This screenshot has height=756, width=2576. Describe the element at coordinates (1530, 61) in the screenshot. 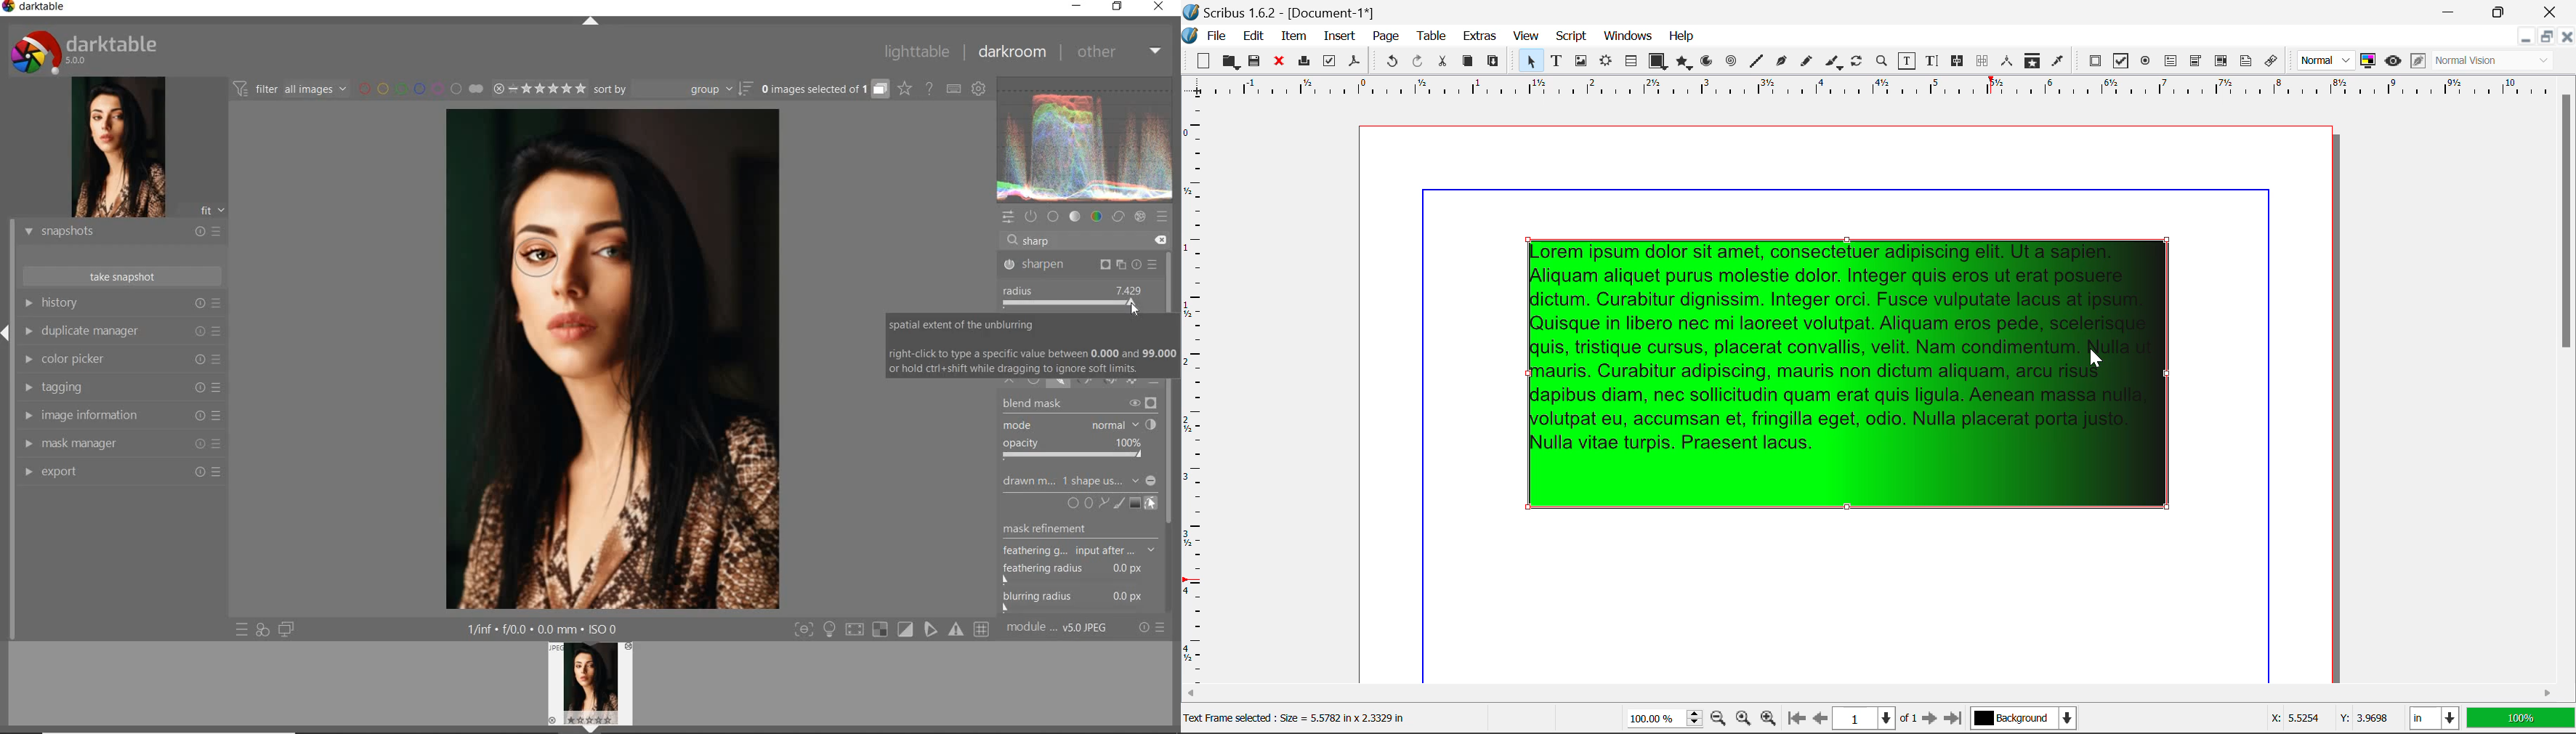

I see `Select` at that location.